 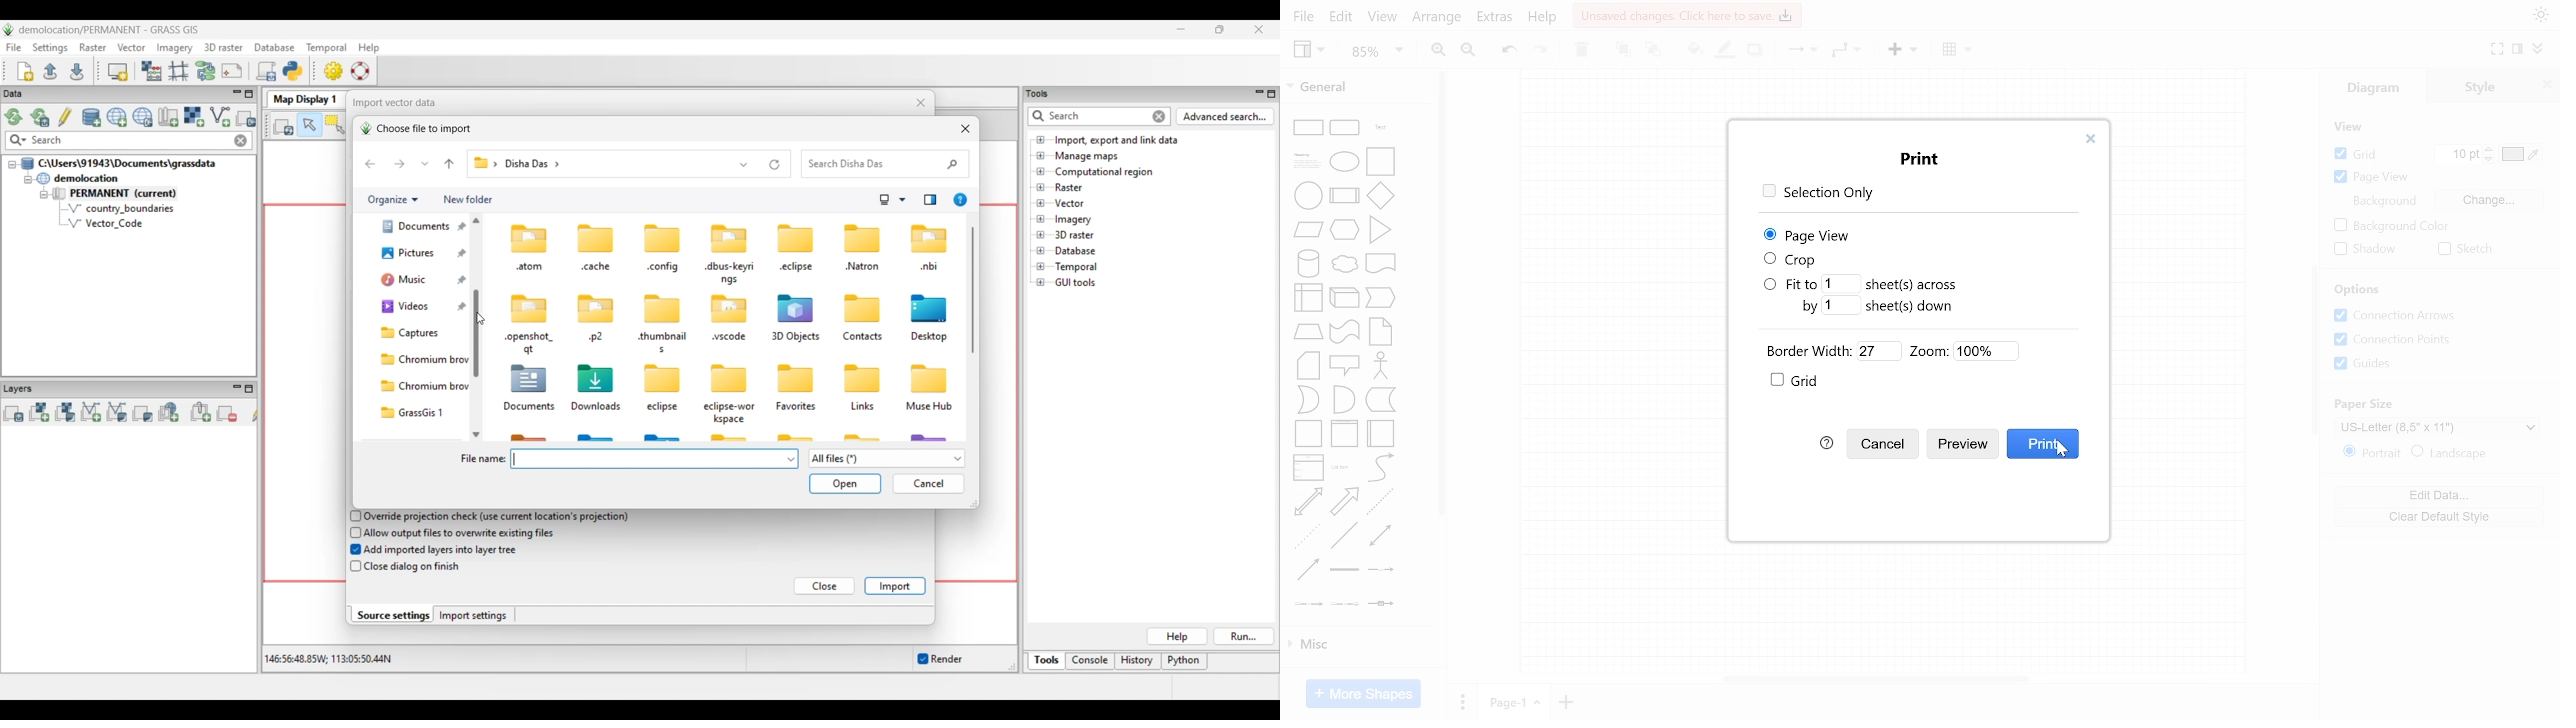 What do you see at coordinates (2480, 86) in the screenshot?
I see `Style` at bounding box center [2480, 86].